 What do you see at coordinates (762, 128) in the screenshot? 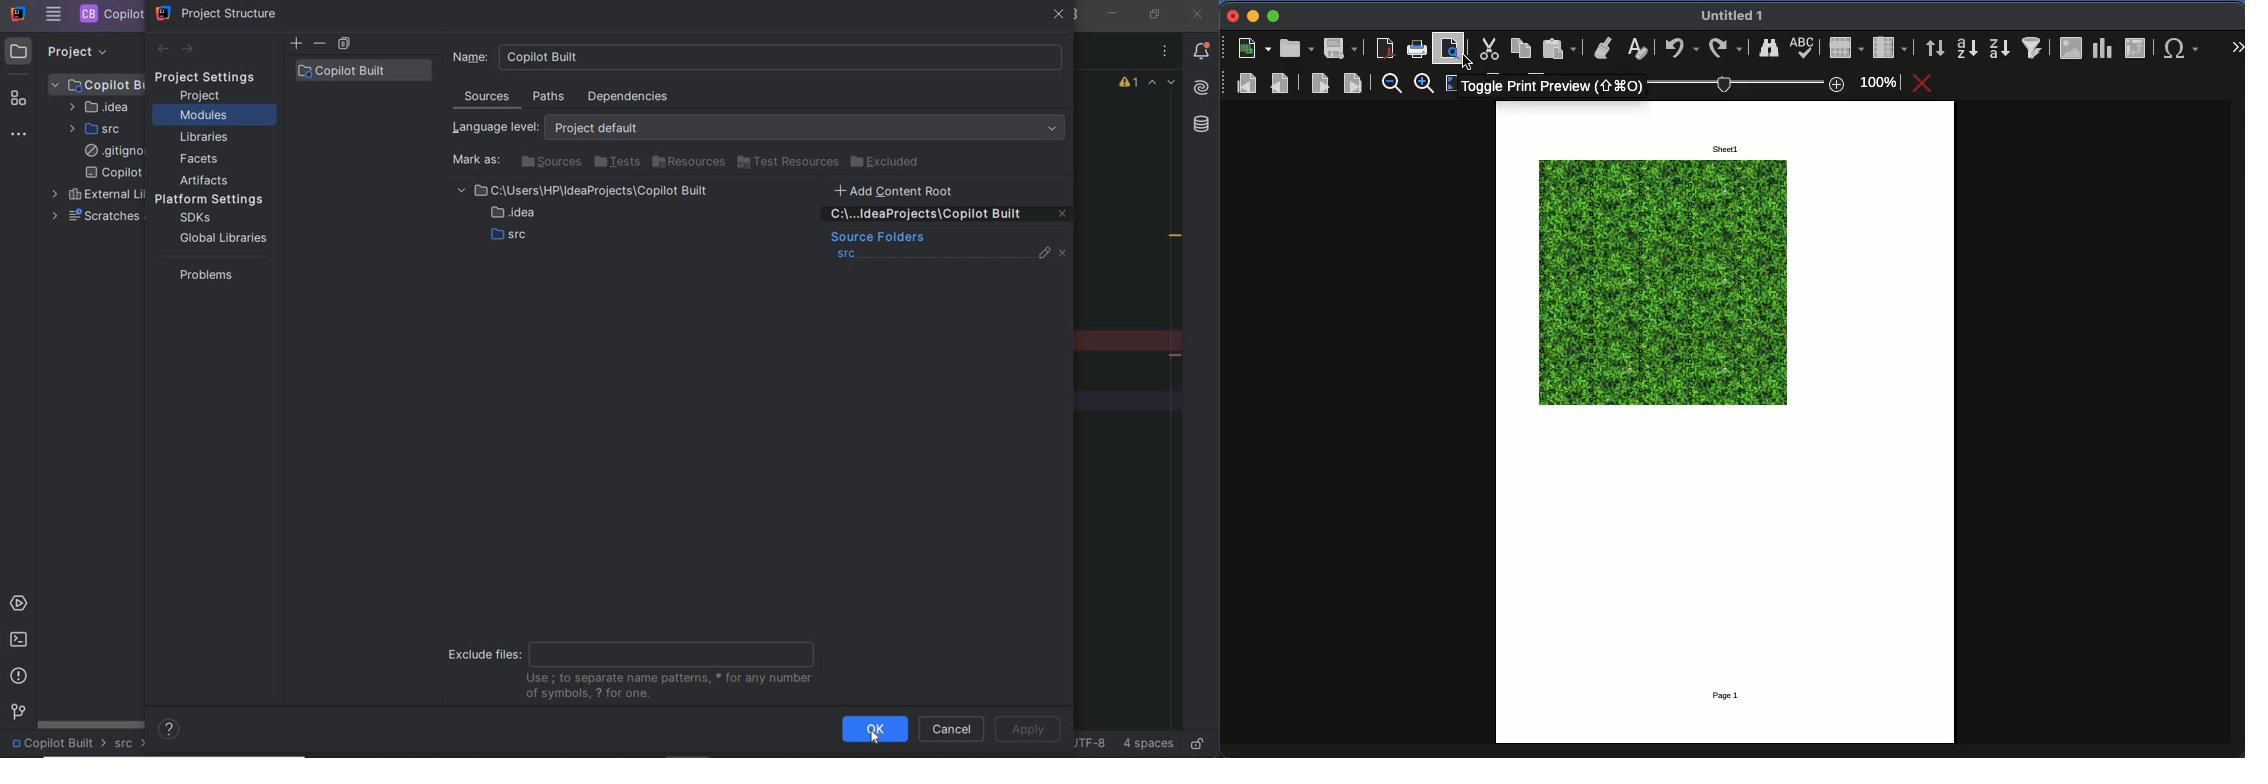
I see `Language Level` at bounding box center [762, 128].